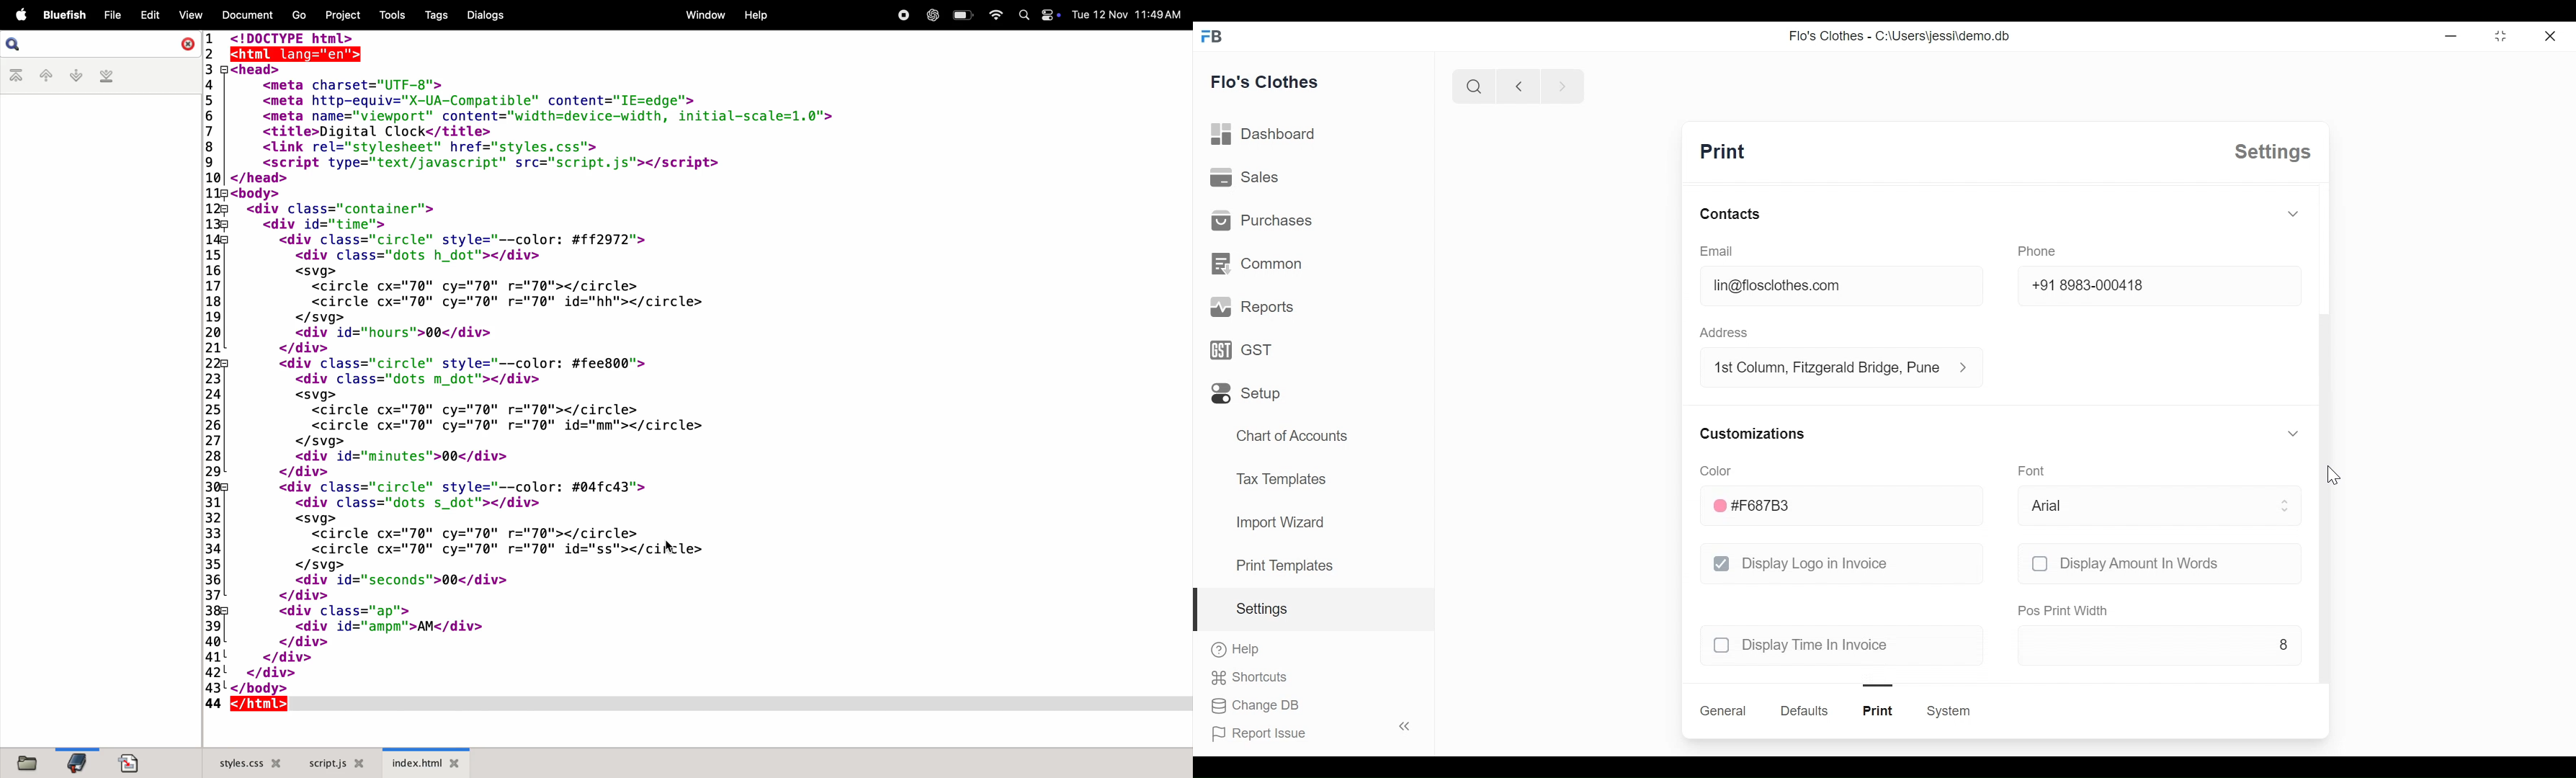 Image resolution: width=2576 pixels, height=784 pixels. What do you see at coordinates (1825, 366) in the screenshot?
I see `1st column, fitzgerald bridge, Pune` at bounding box center [1825, 366].